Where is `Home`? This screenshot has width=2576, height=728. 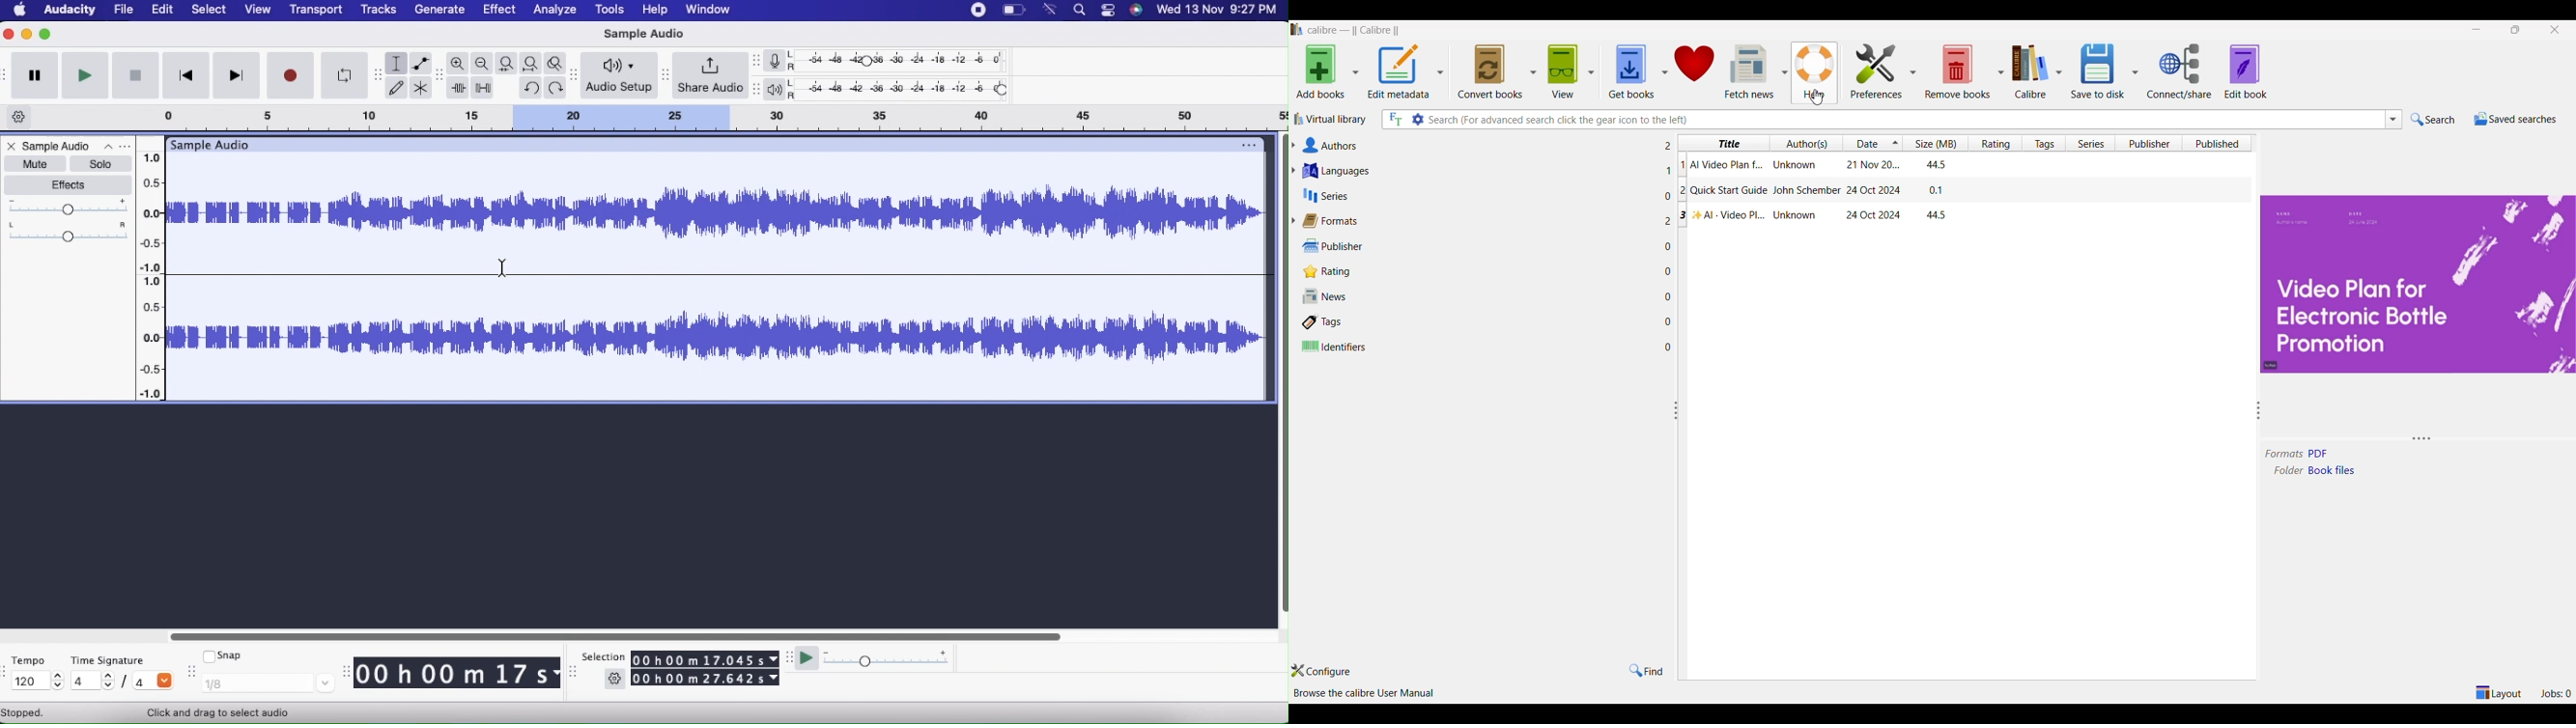 Home is located at coordinates (20, 9).